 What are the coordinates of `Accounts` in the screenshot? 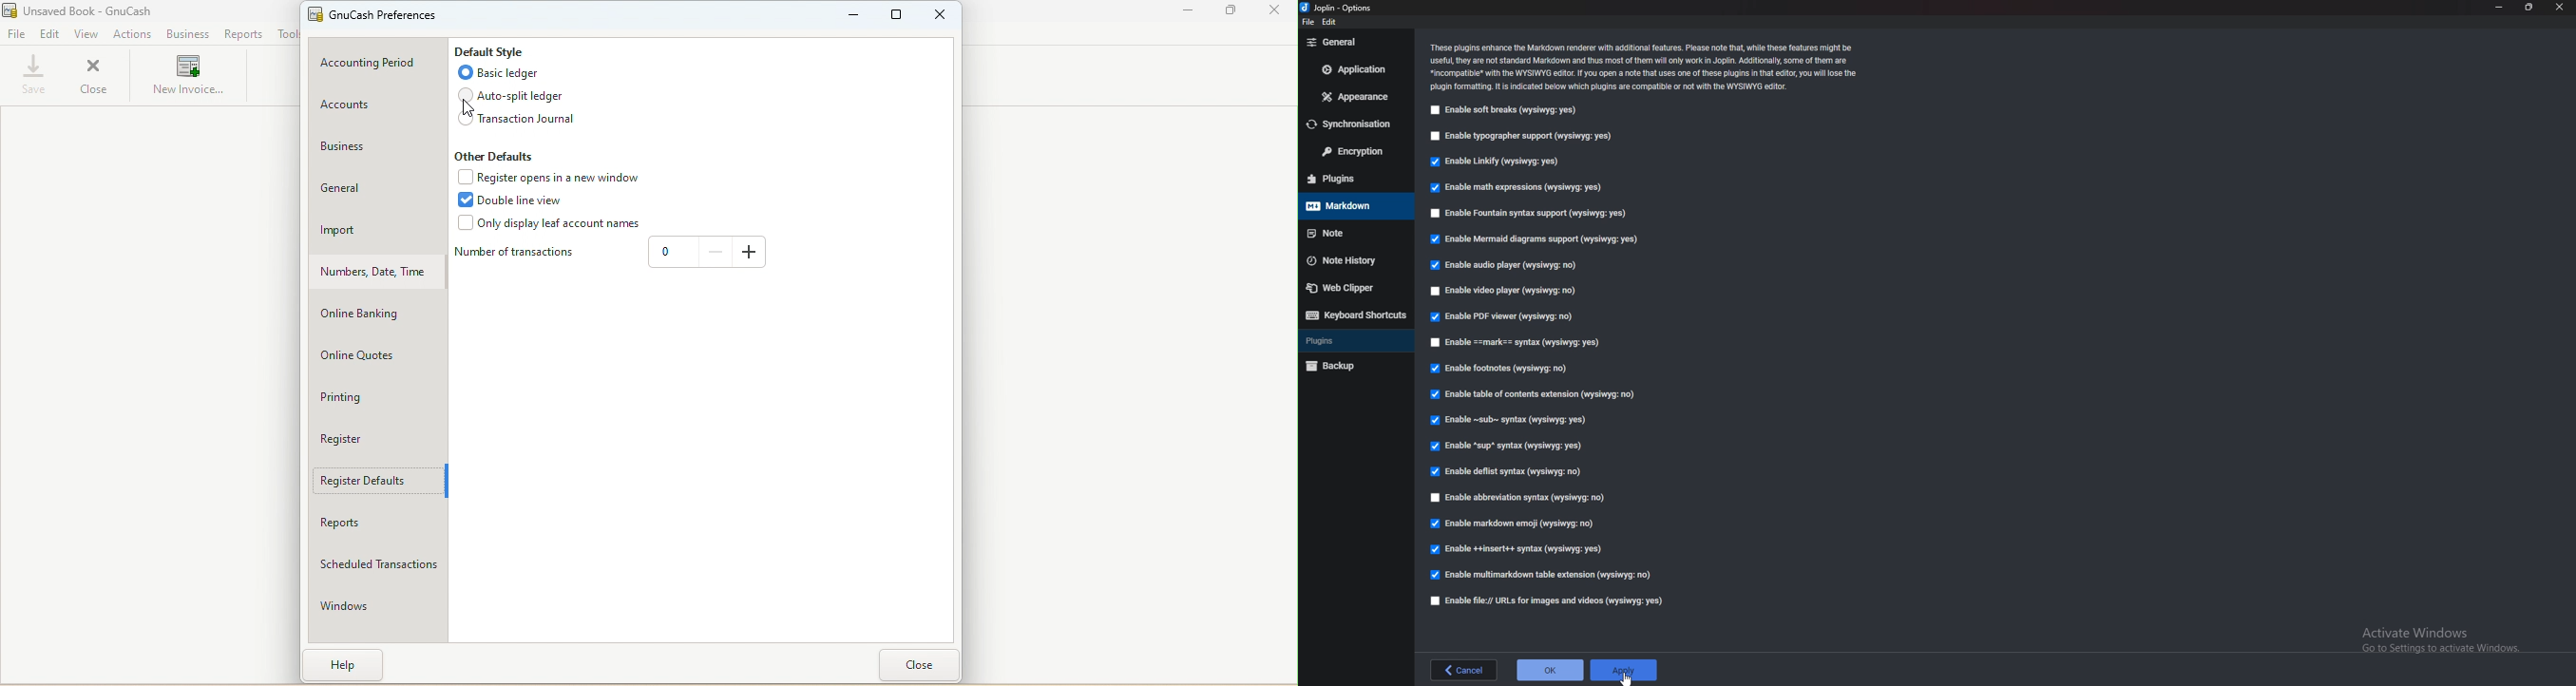 It's located at (383, 104).